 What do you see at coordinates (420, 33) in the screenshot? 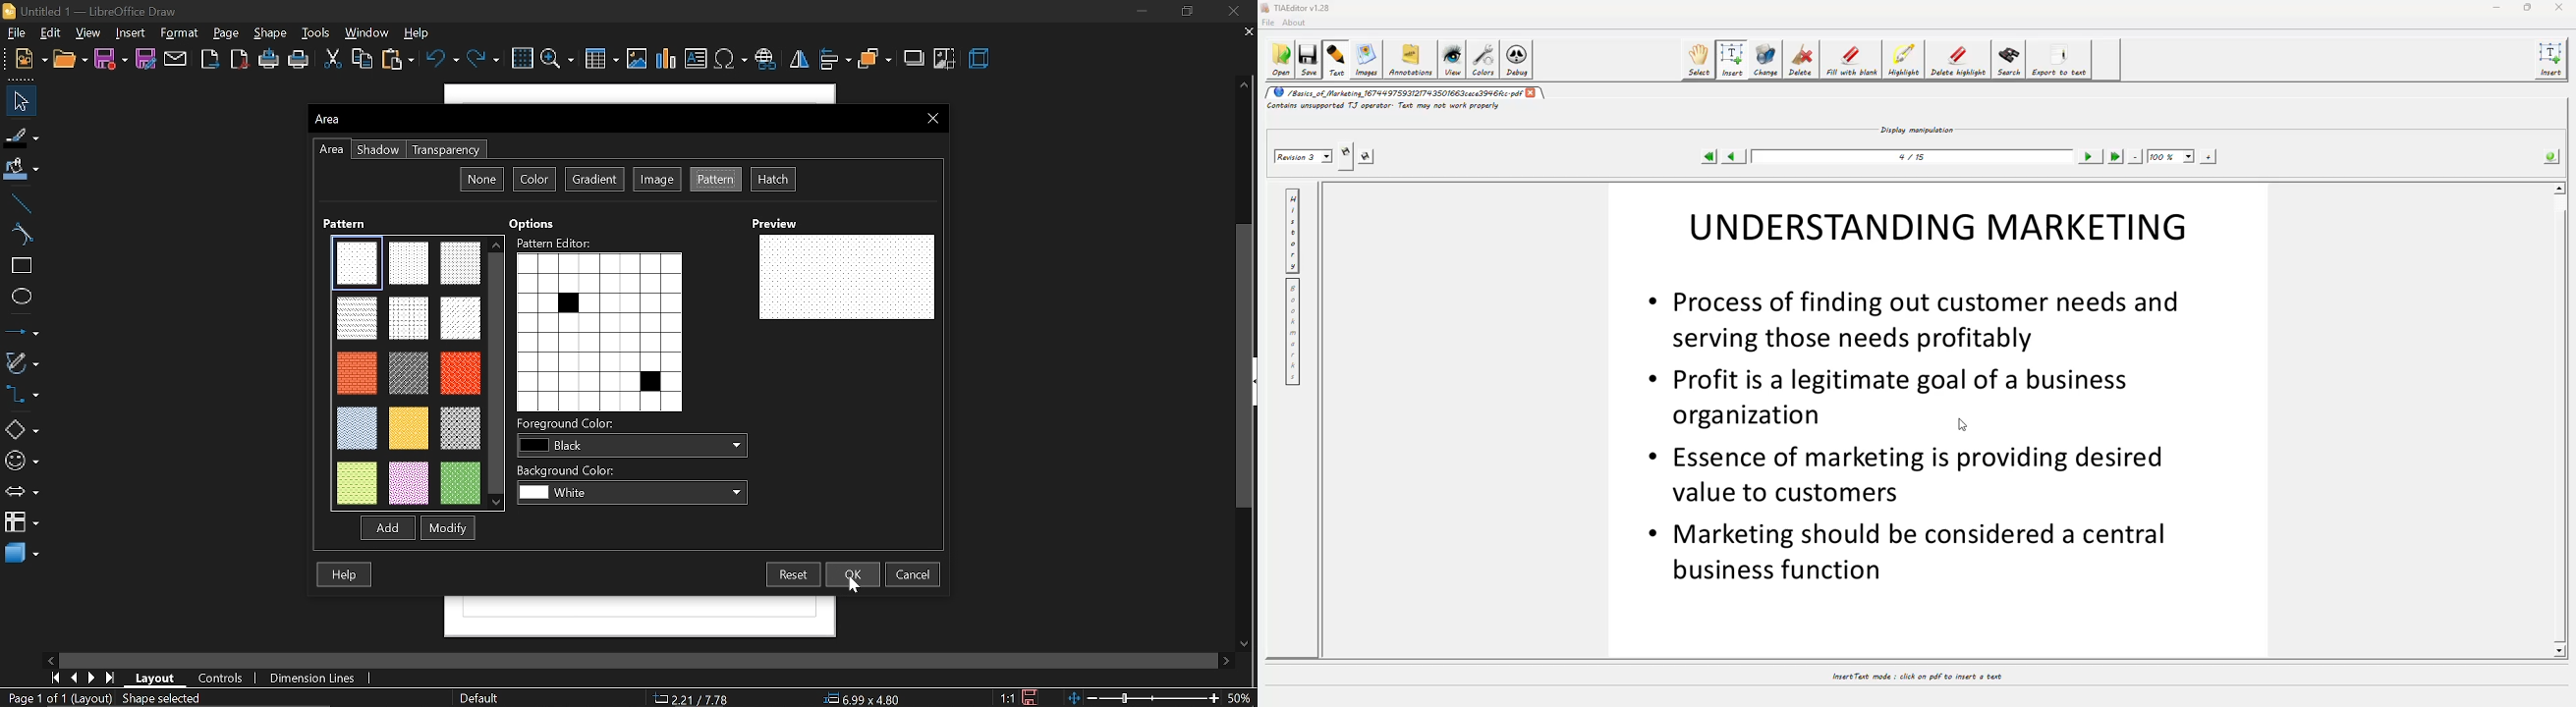
I see `help` at bounding box center [420, 33].